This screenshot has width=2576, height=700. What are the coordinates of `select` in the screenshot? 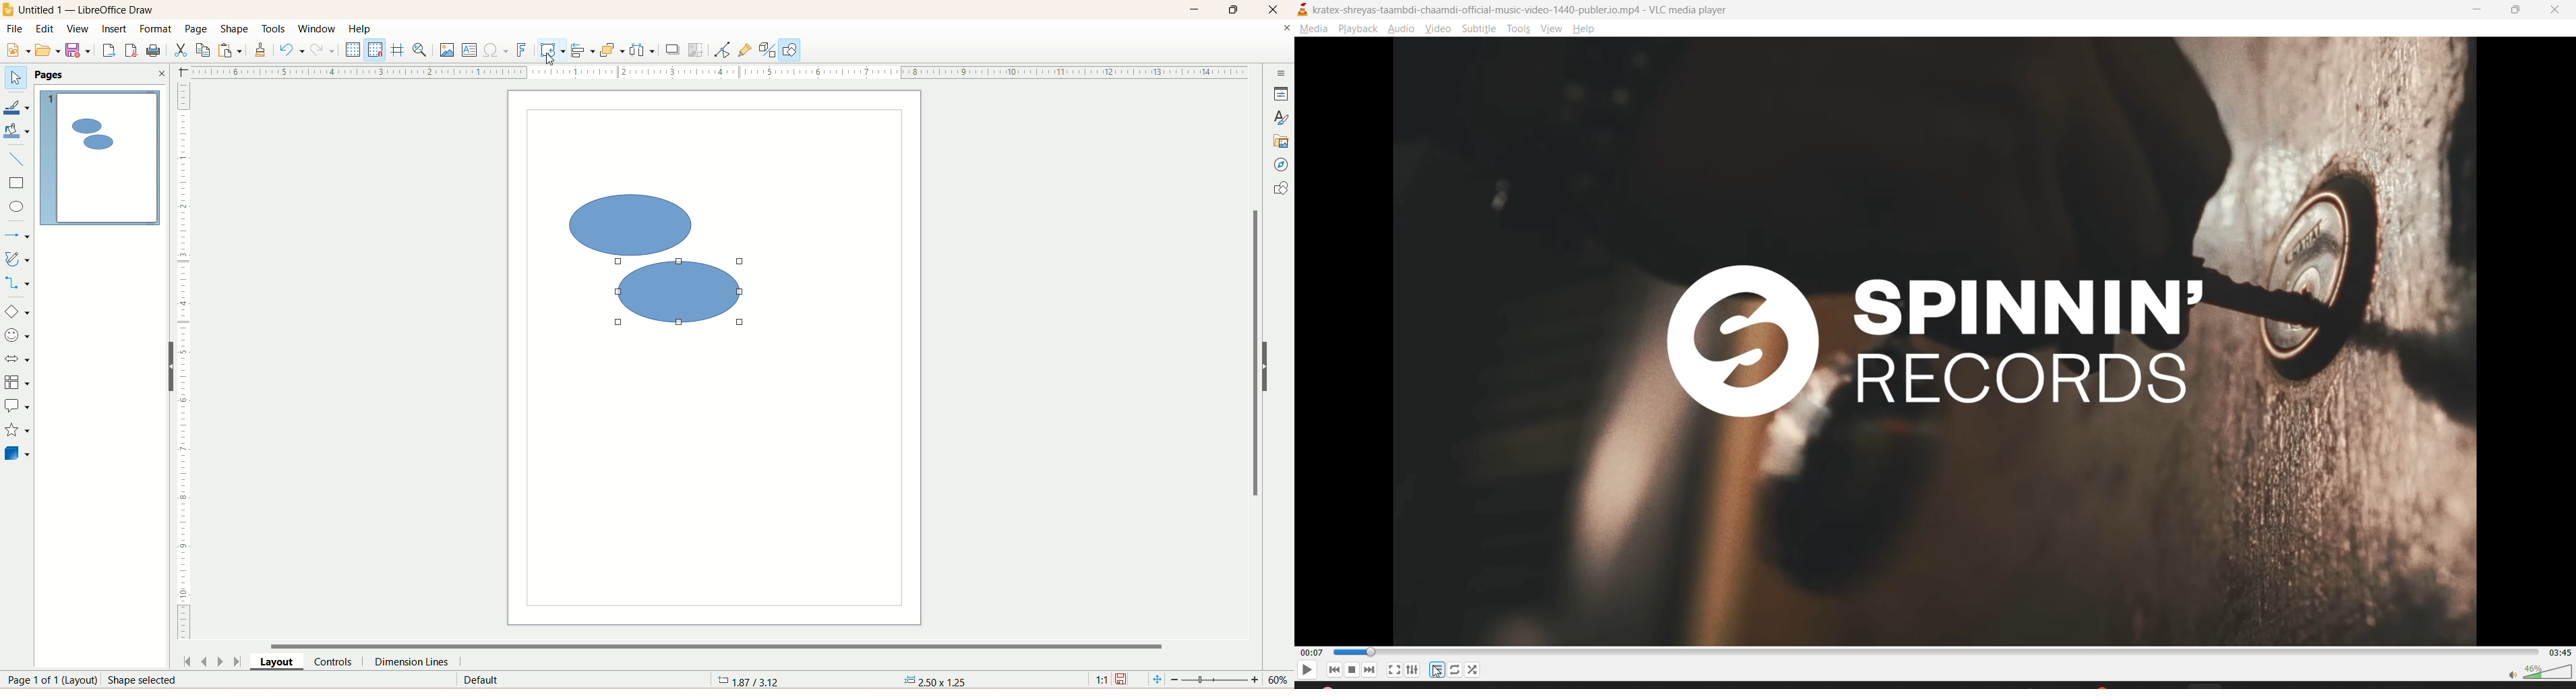 It's located at (16, 78).